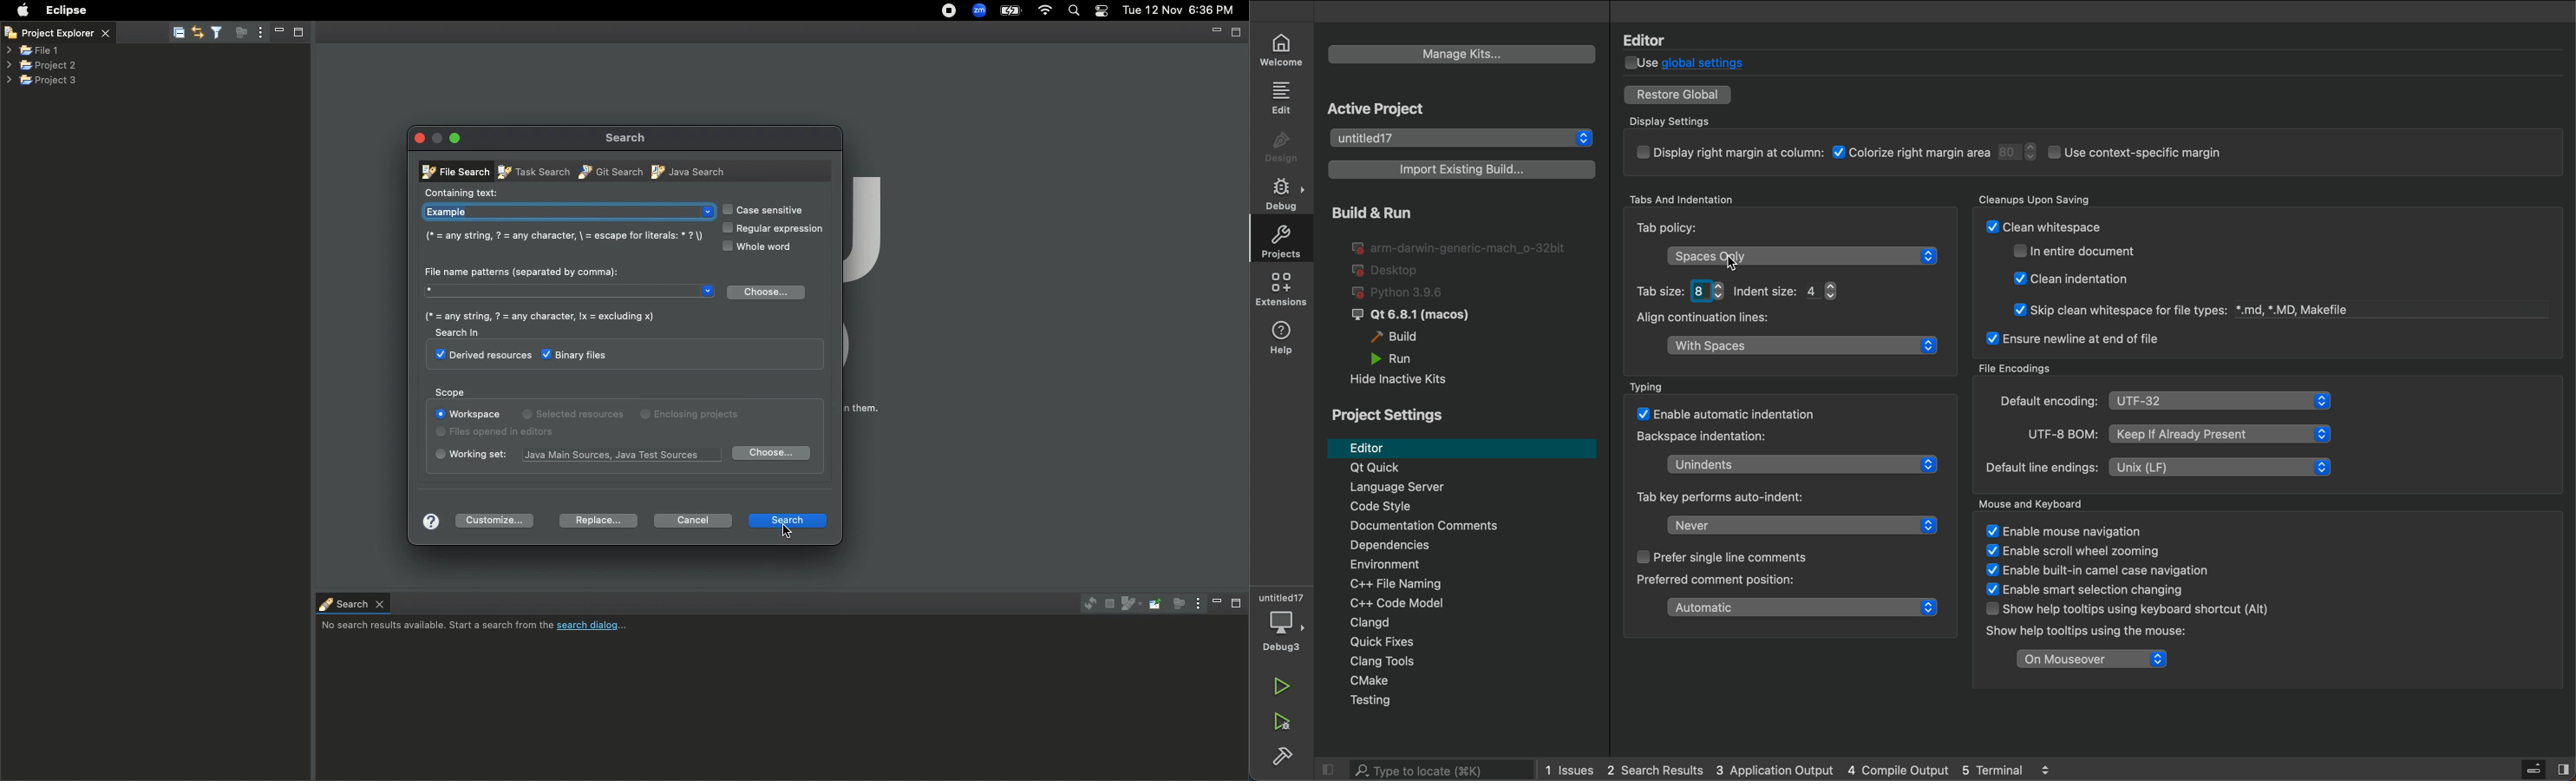 The image size is (2576, 784). What do you see at coordinates (1285, 760) in the screenshot?
I see `build` at bounding box center [1285, 760].